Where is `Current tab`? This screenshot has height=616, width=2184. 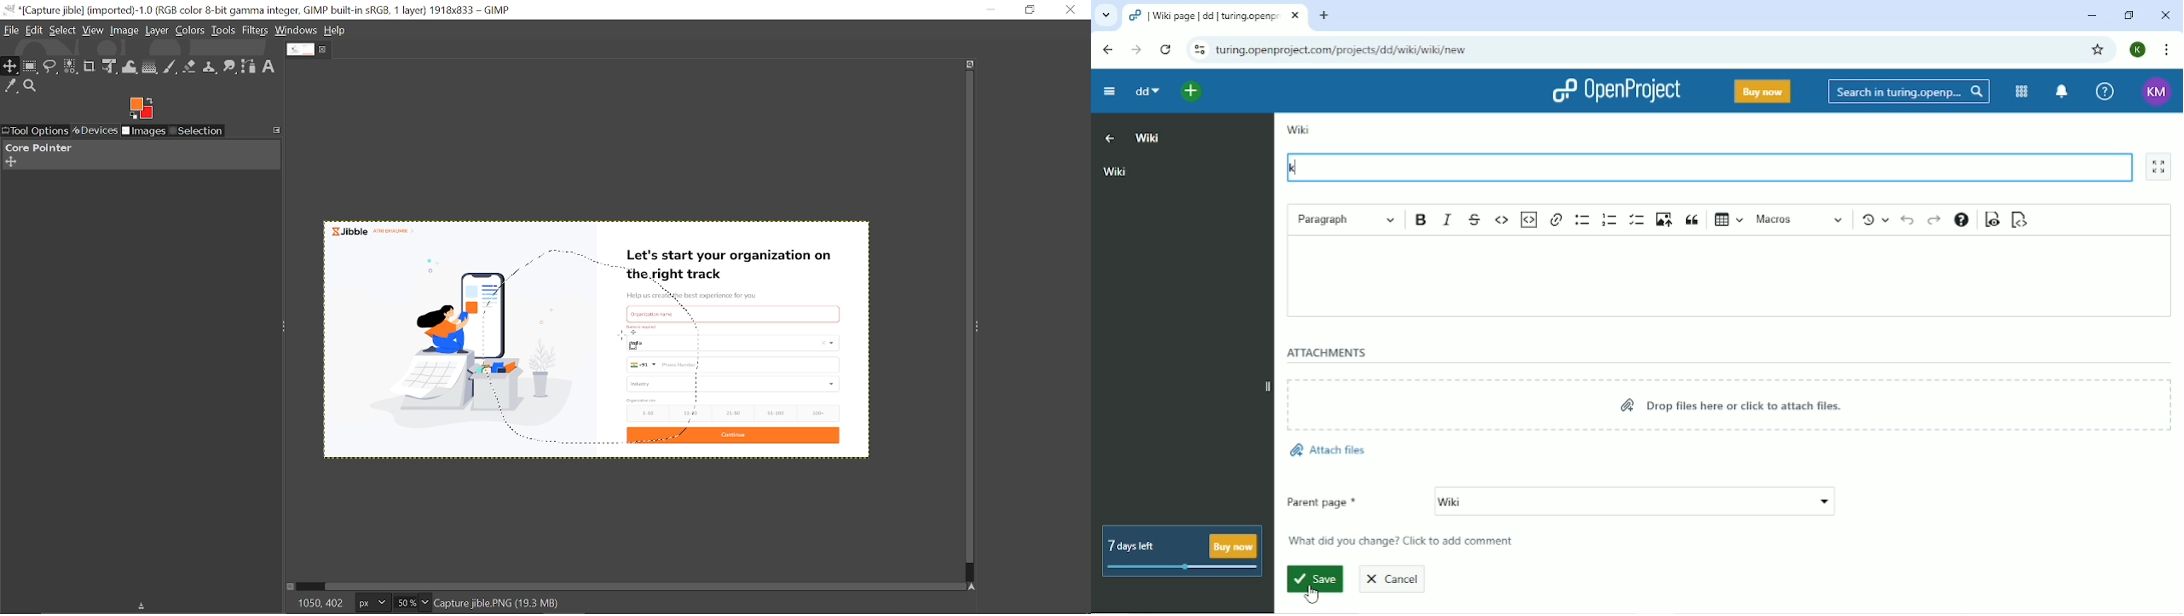 Current tab is located at coordinates (1217, 16).